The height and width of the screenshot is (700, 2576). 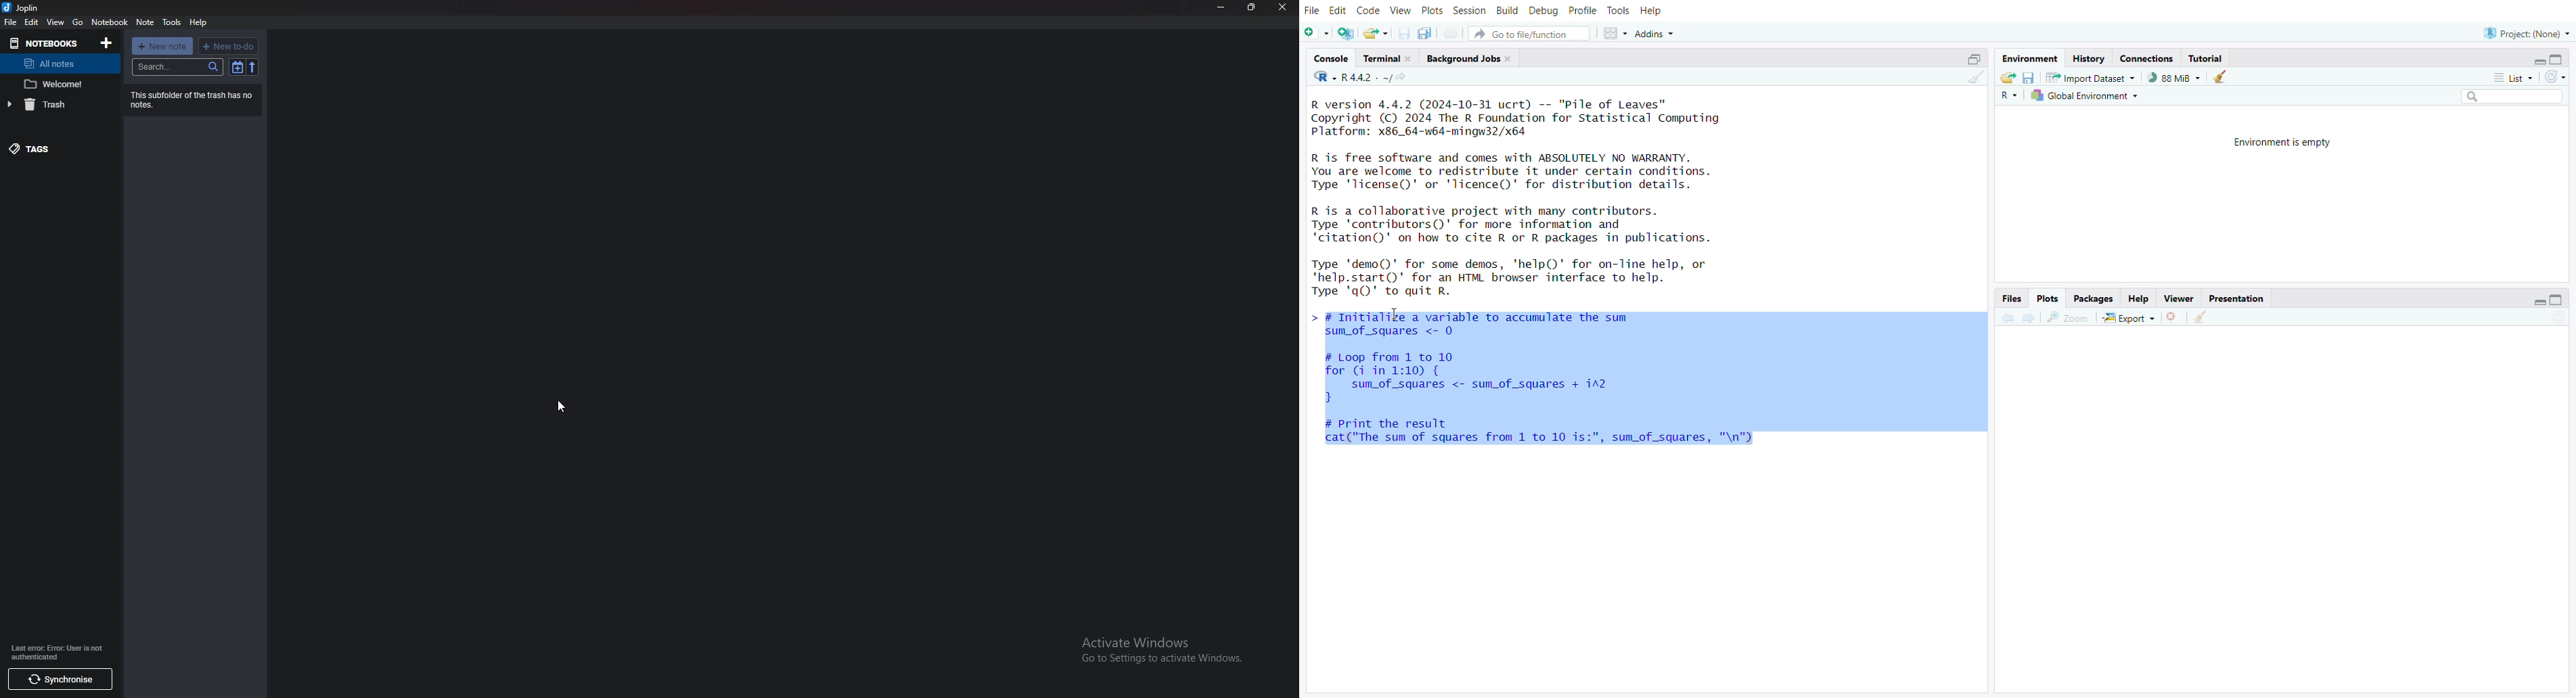 I want to click on clear objects, so click(x=2223, y=78).